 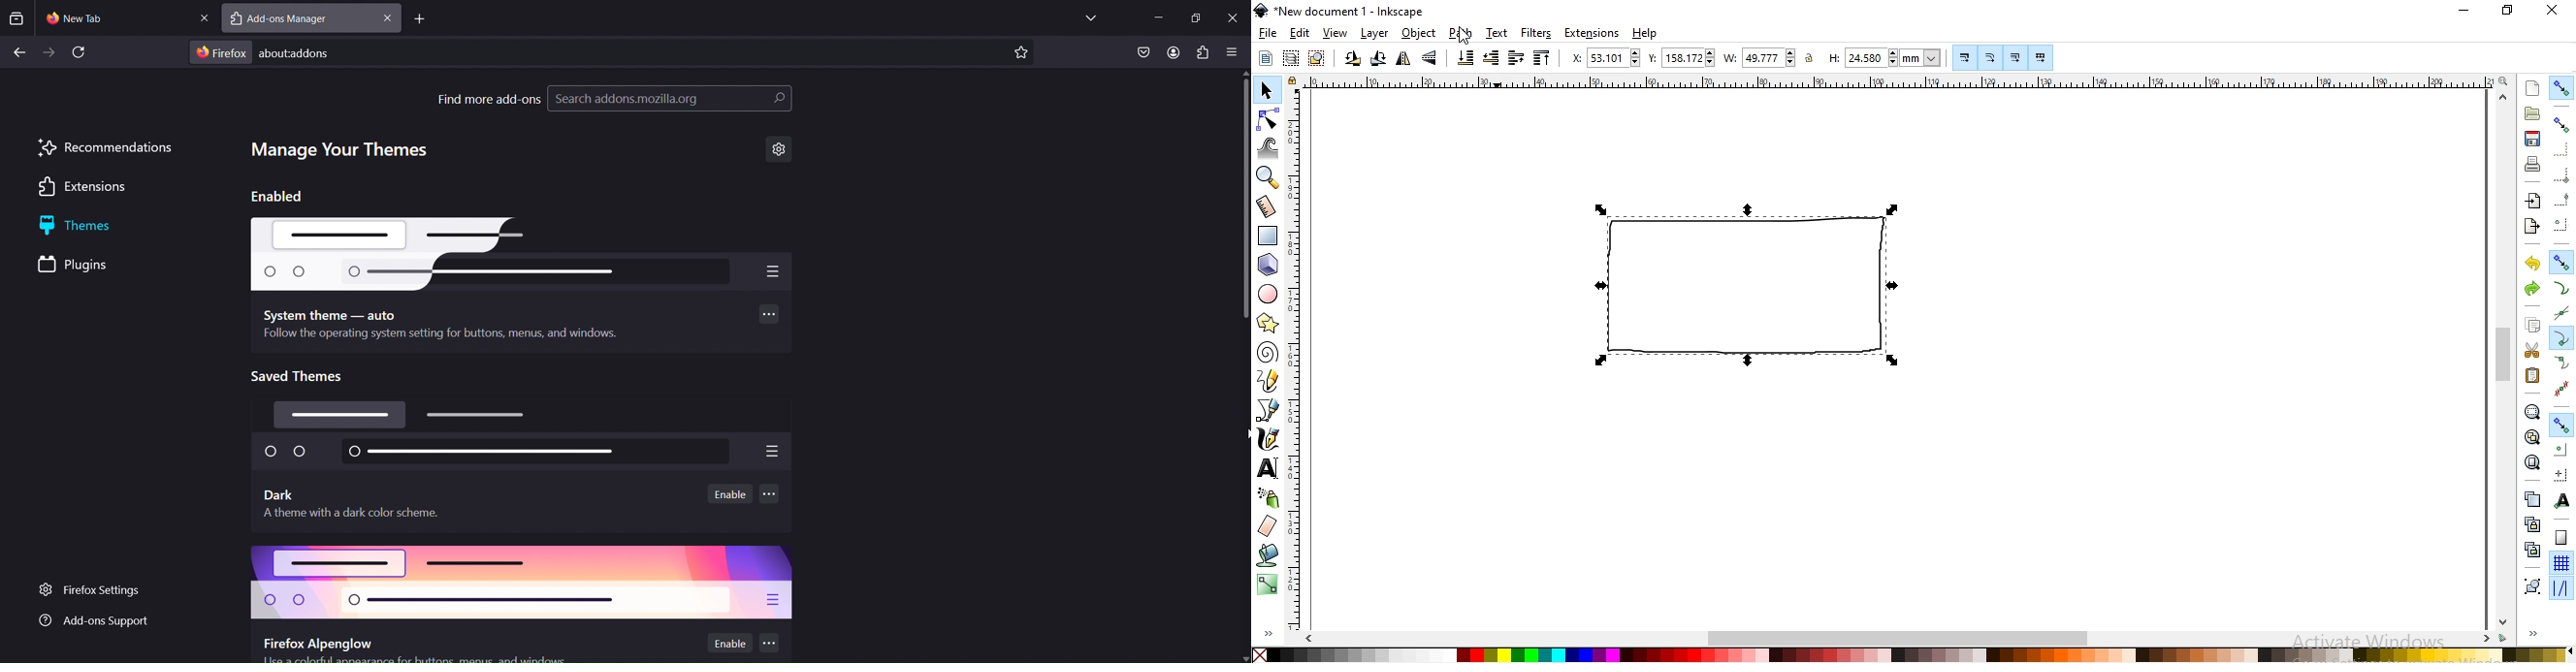 I want to click on zoom in or zoom out, so click(x=1267, y=178).